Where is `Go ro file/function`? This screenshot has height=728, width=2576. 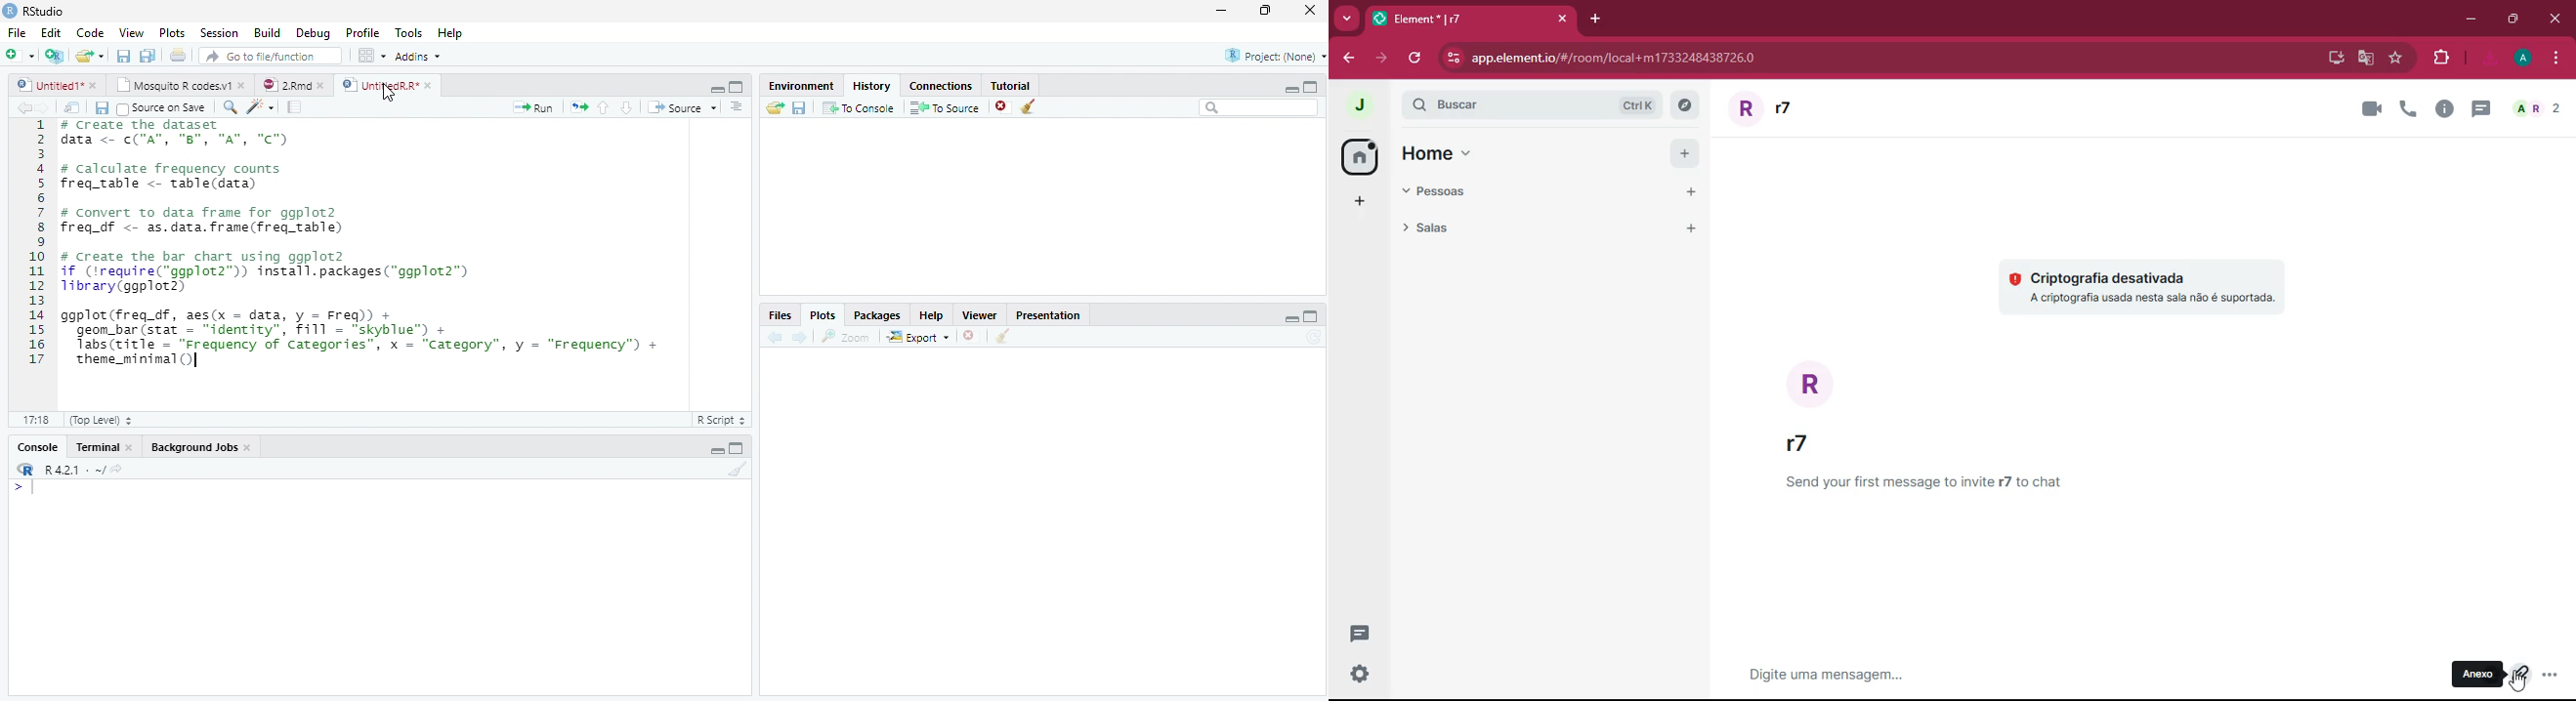 Go ro file/function is located at coordinates (269, 57).